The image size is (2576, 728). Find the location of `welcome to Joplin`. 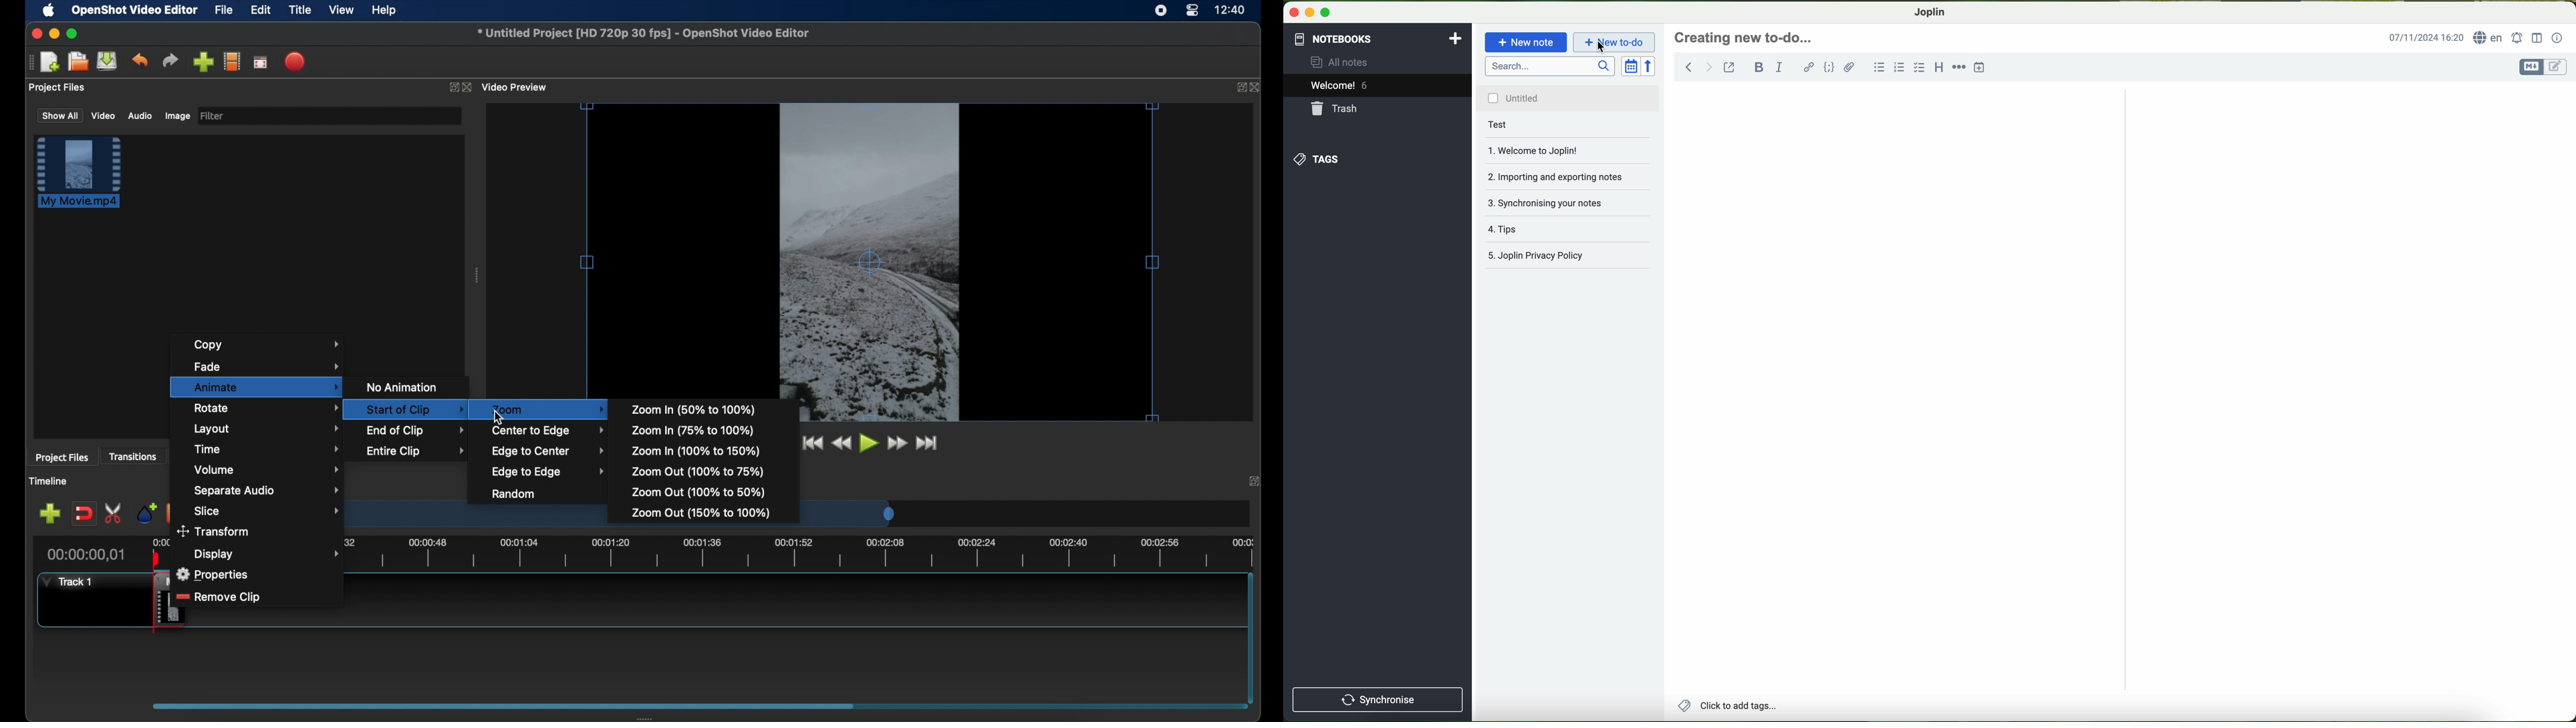

welcome to Joplin is located at coordinates (1547, 150).